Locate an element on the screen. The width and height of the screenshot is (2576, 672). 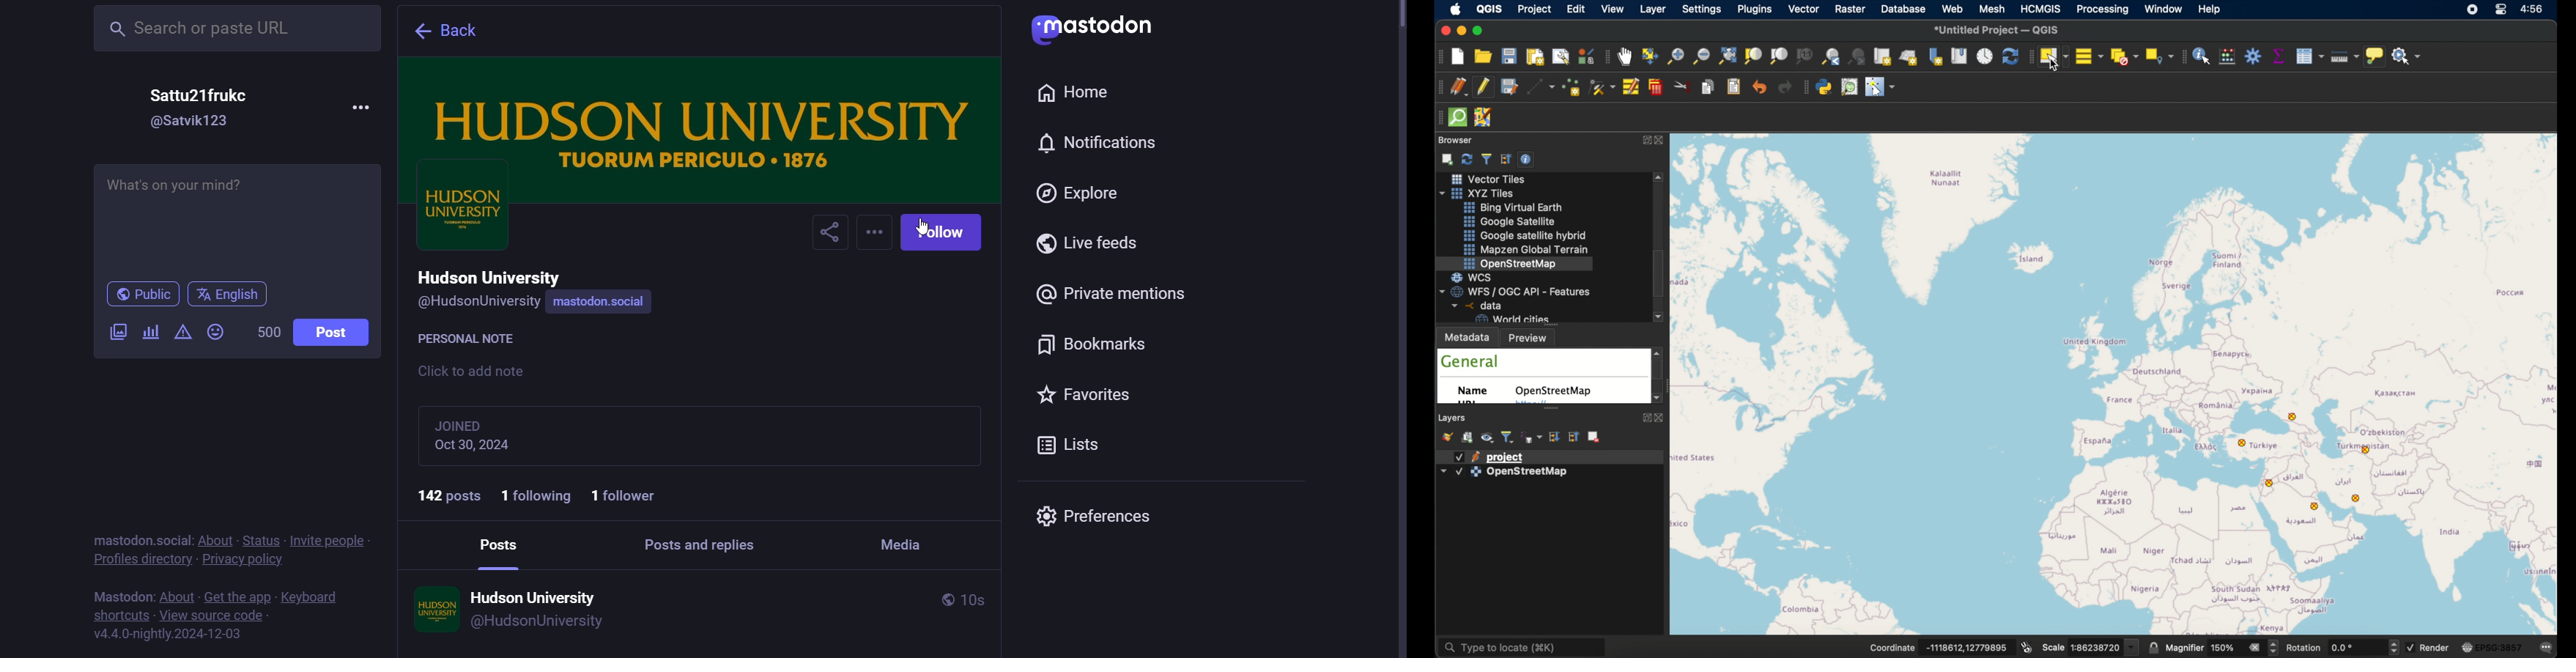
more is located at coordinates (363, 107).